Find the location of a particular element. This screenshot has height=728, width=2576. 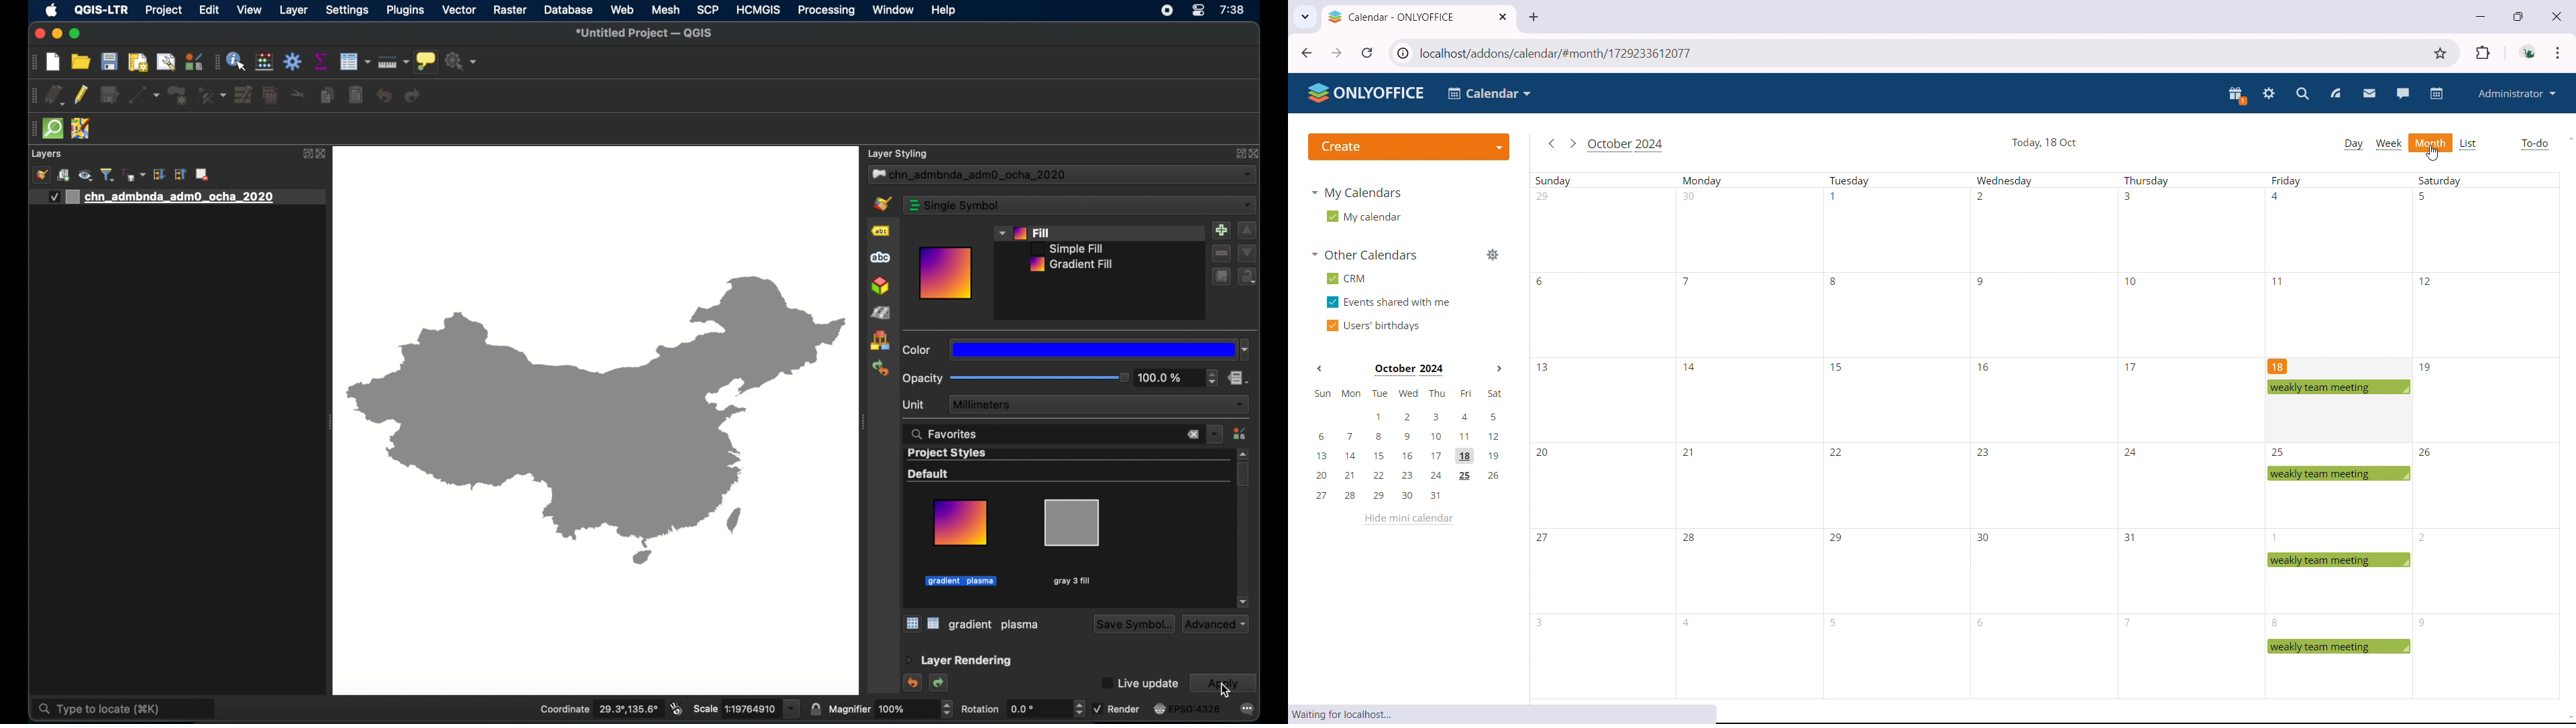

drag handle is located at coordinates (862, 422).